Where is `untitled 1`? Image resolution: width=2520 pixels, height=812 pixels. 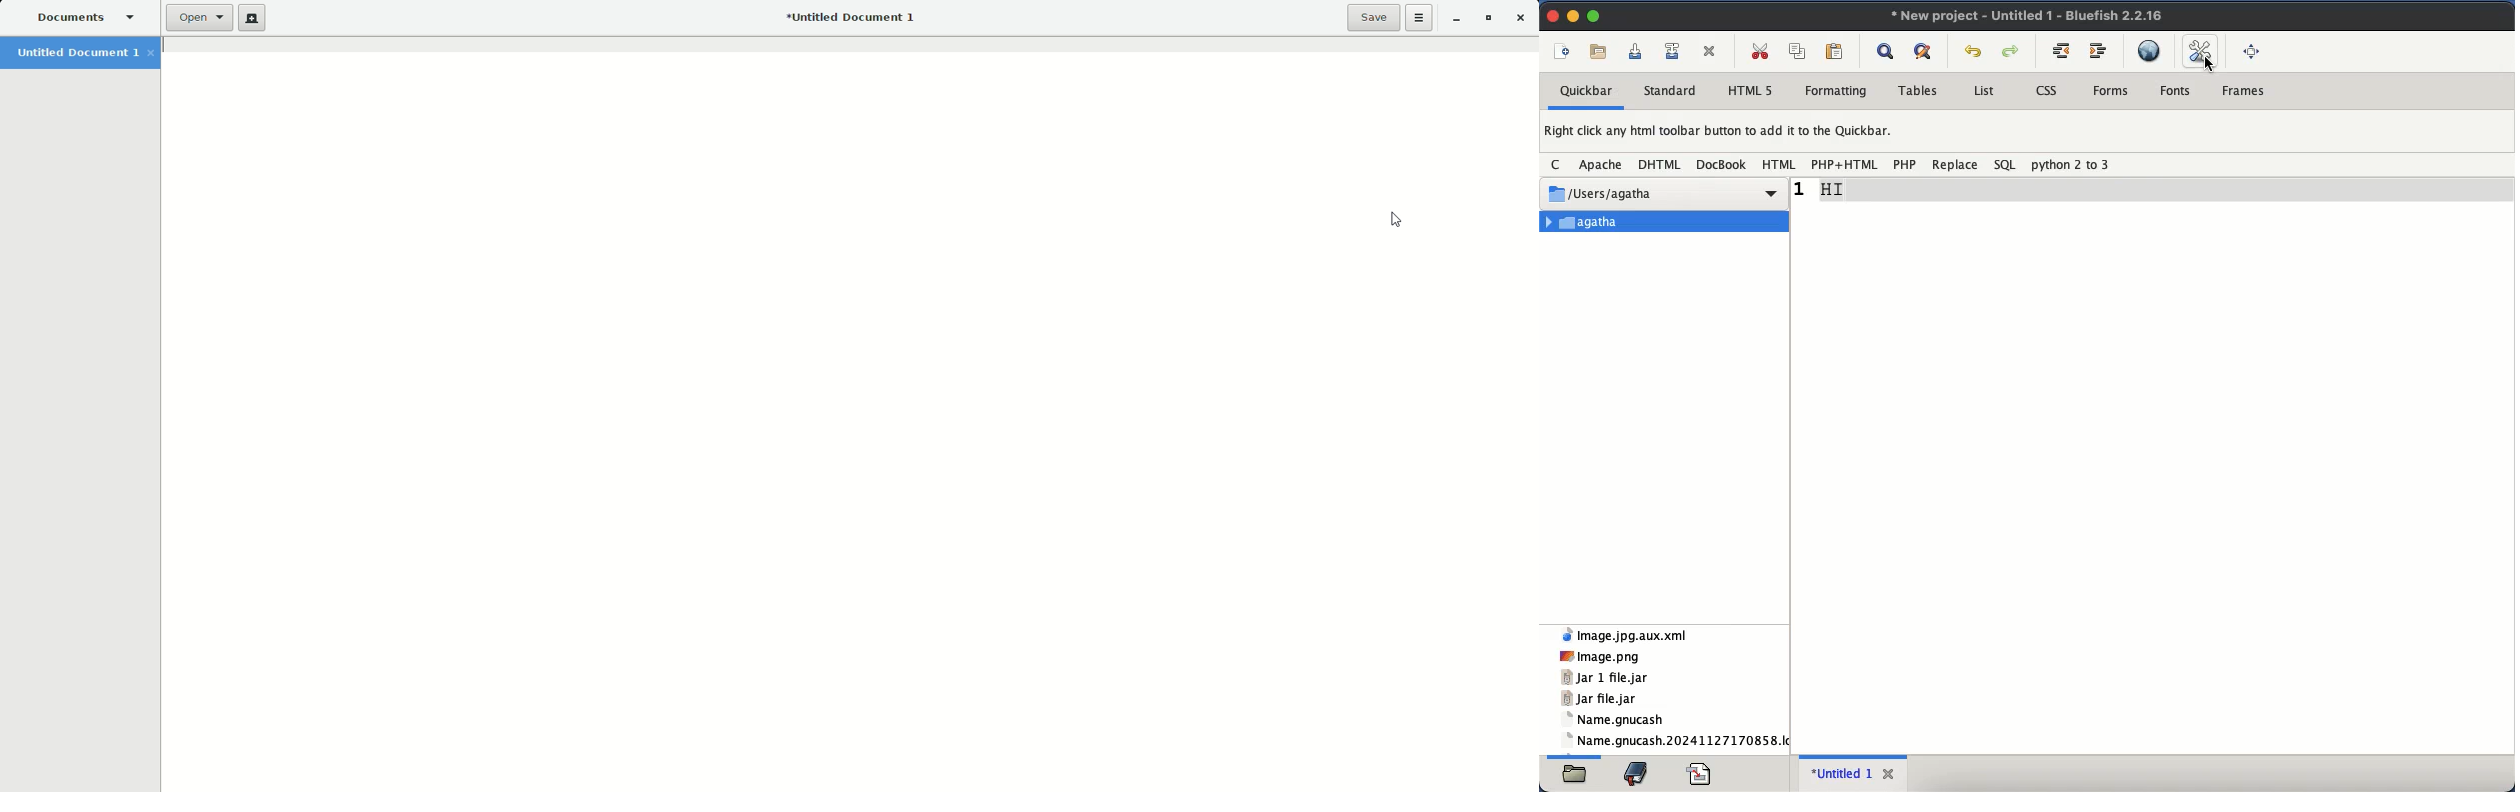 untitled 1 is located at coordinates (1840, 773).